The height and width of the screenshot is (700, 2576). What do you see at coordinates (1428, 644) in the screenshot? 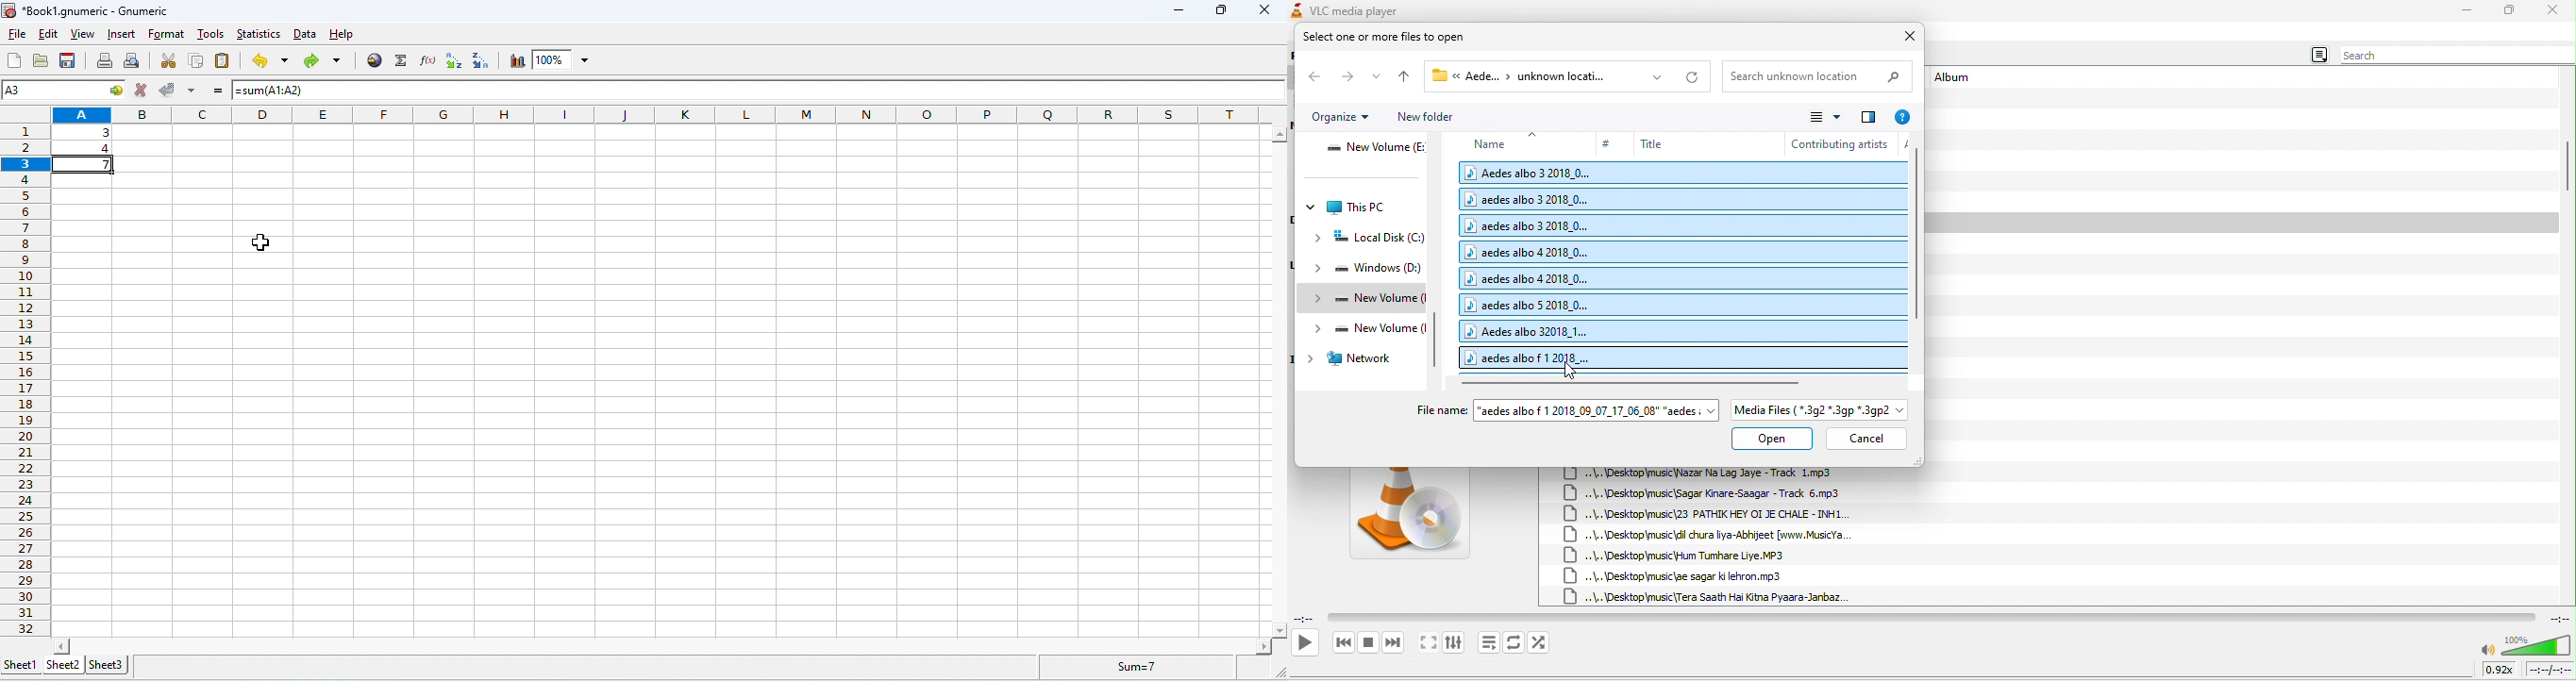
I see `toggle the video in  fullscreen` at bounding box center [1428, 644].